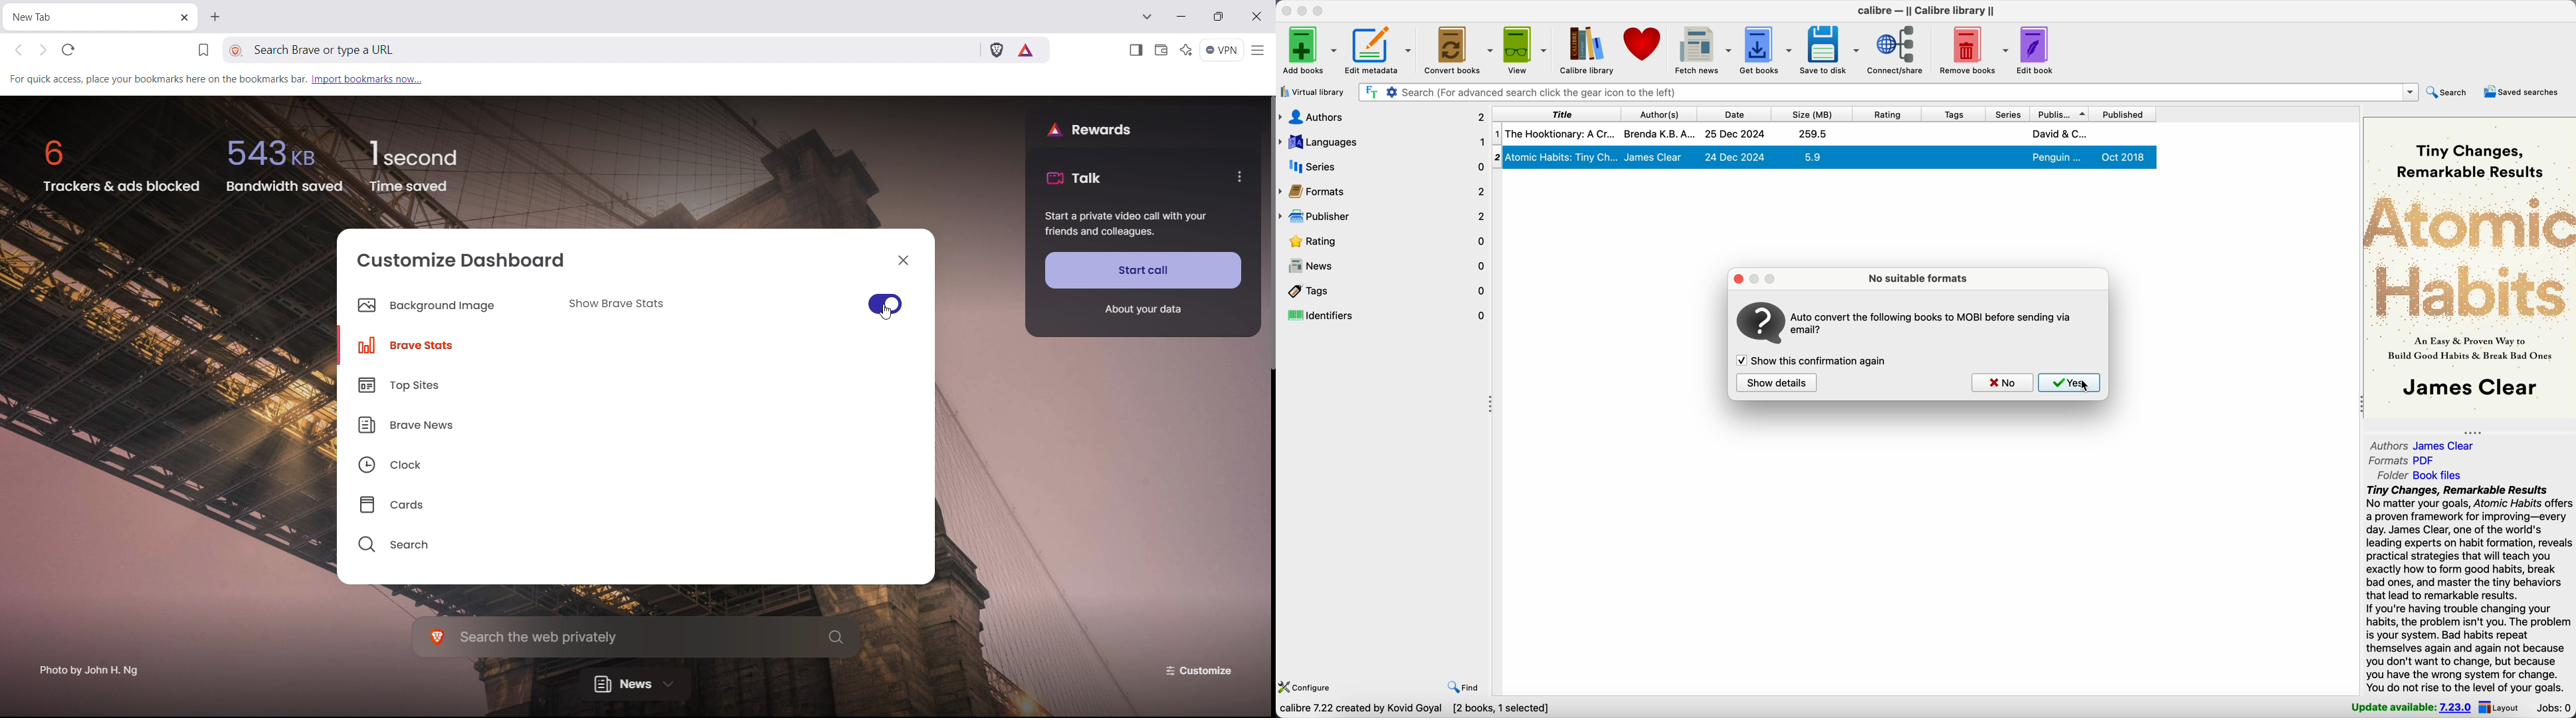 This screenshot has width=2576, height=728. I want to click on Add books, so click(1309, 50).